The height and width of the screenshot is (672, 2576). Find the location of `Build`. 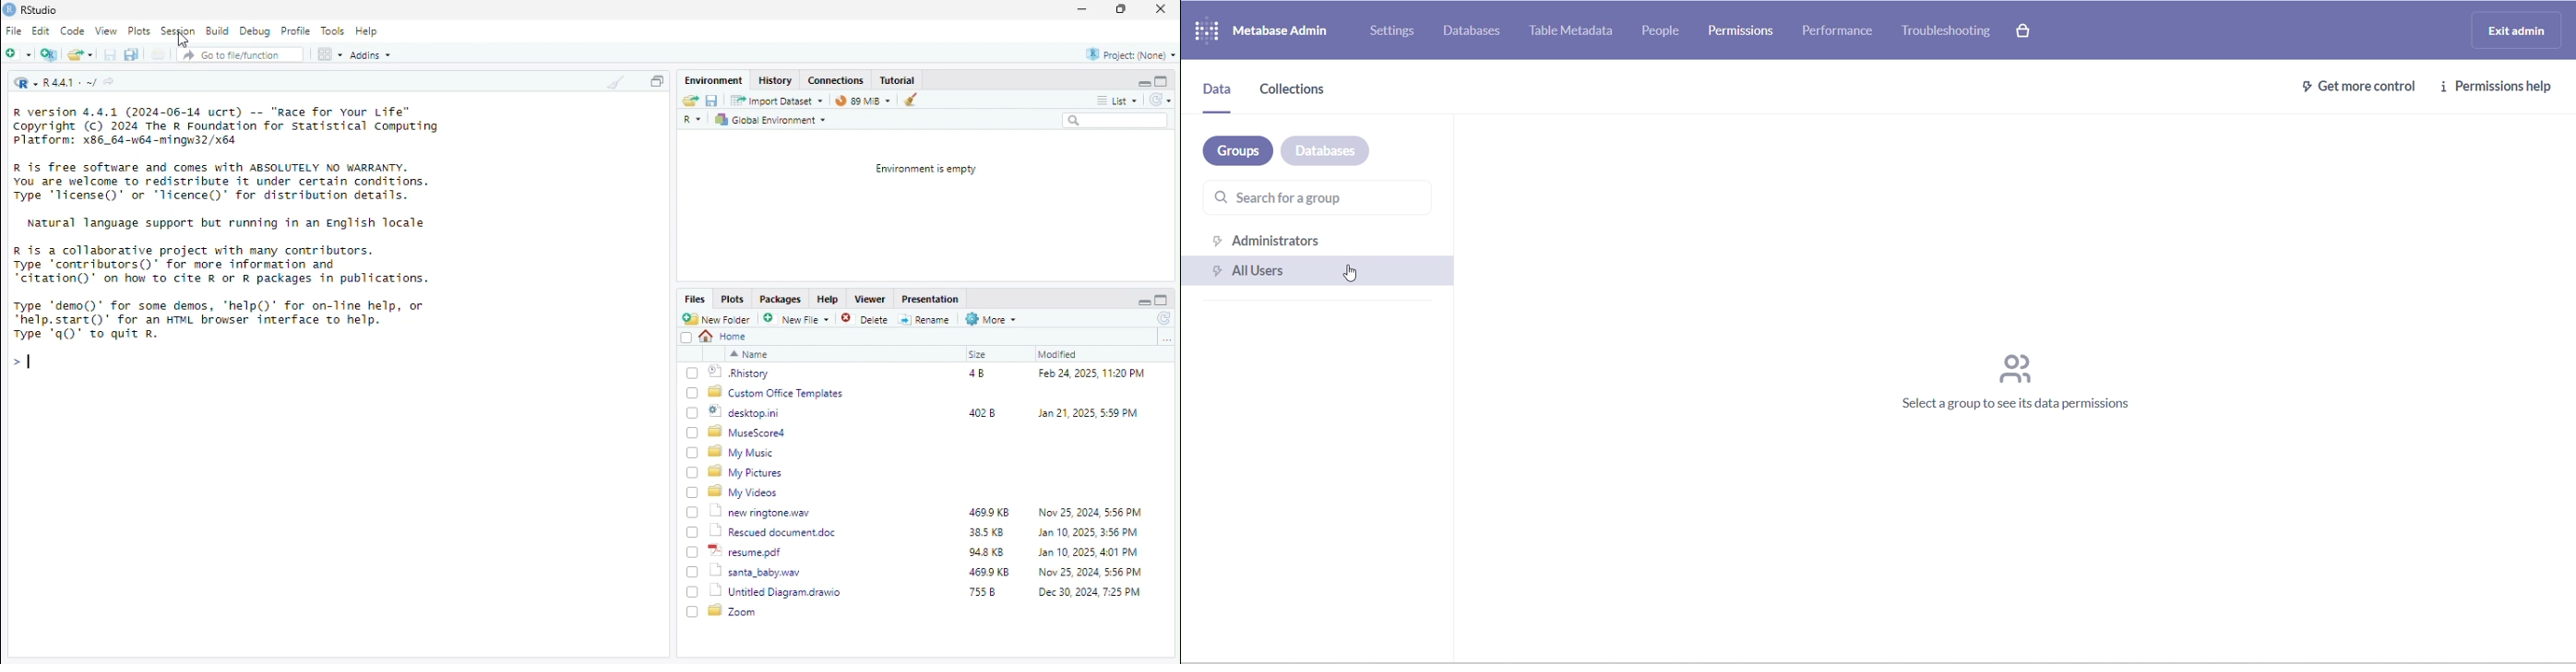

Build is located at coordinates (219, 31).